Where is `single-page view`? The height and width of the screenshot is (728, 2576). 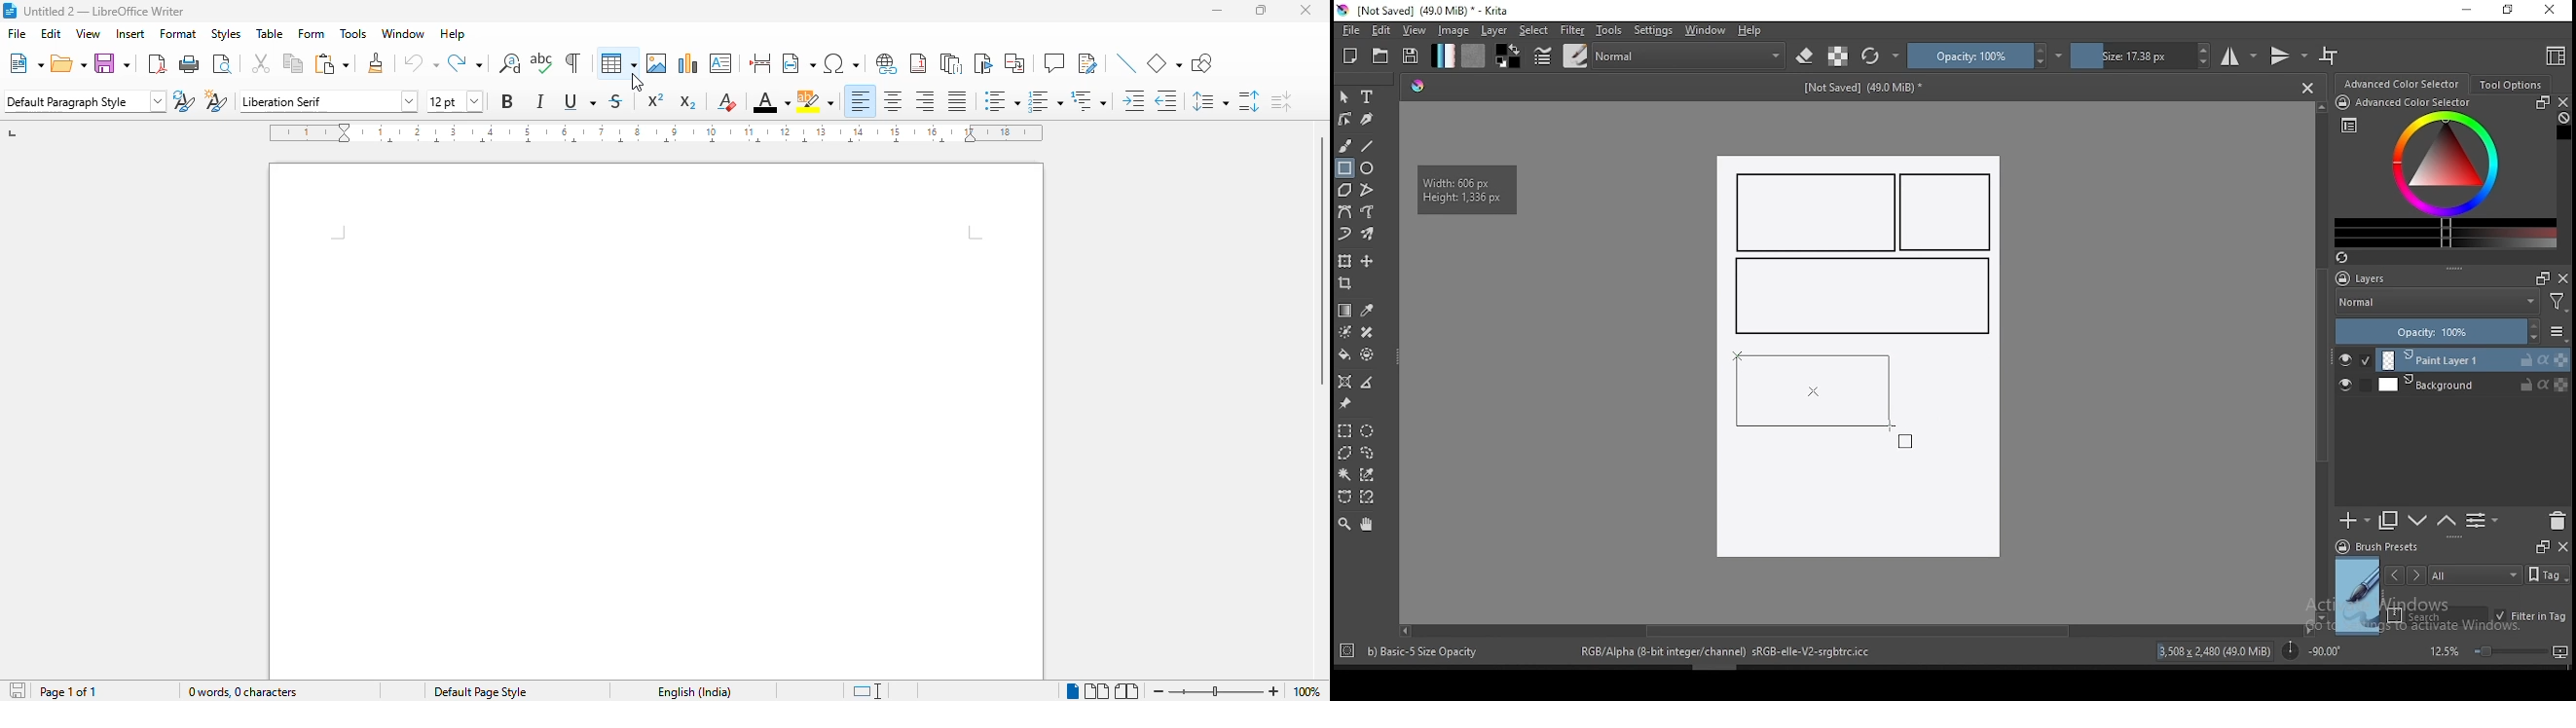
single-page view is located at coordinates (1073, 691).